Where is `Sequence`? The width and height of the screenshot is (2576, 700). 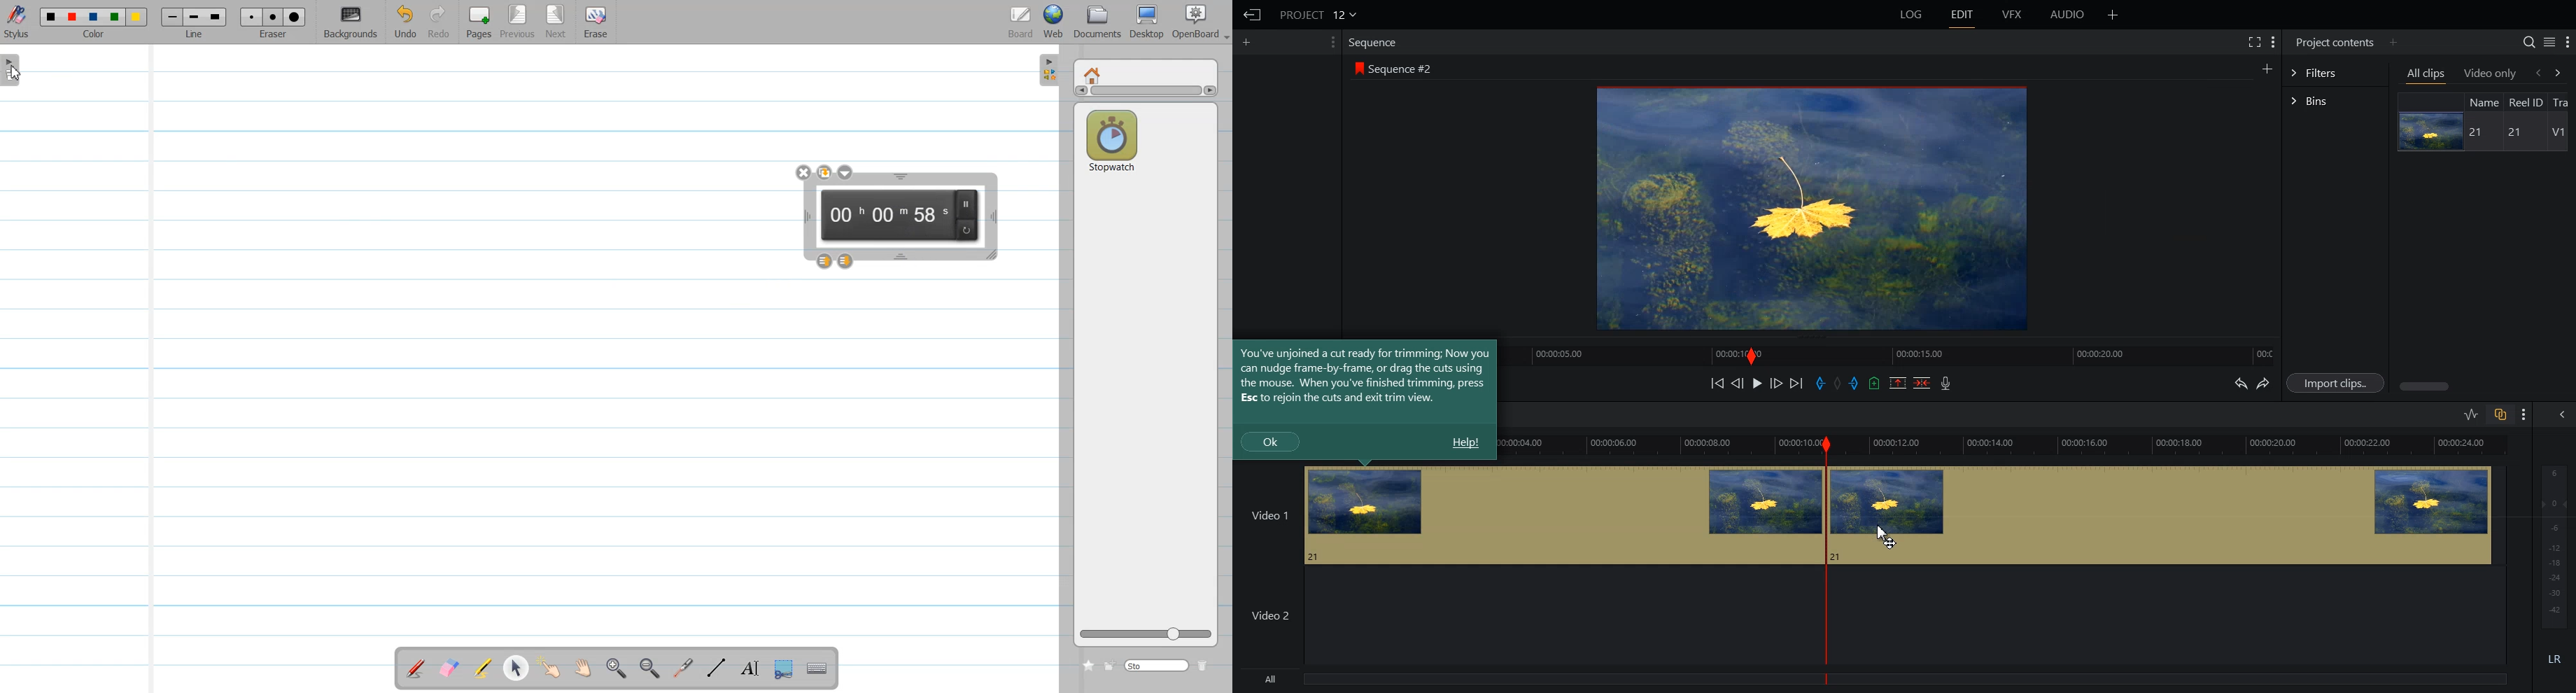 Sequence is located at coordinates (1375, 43).